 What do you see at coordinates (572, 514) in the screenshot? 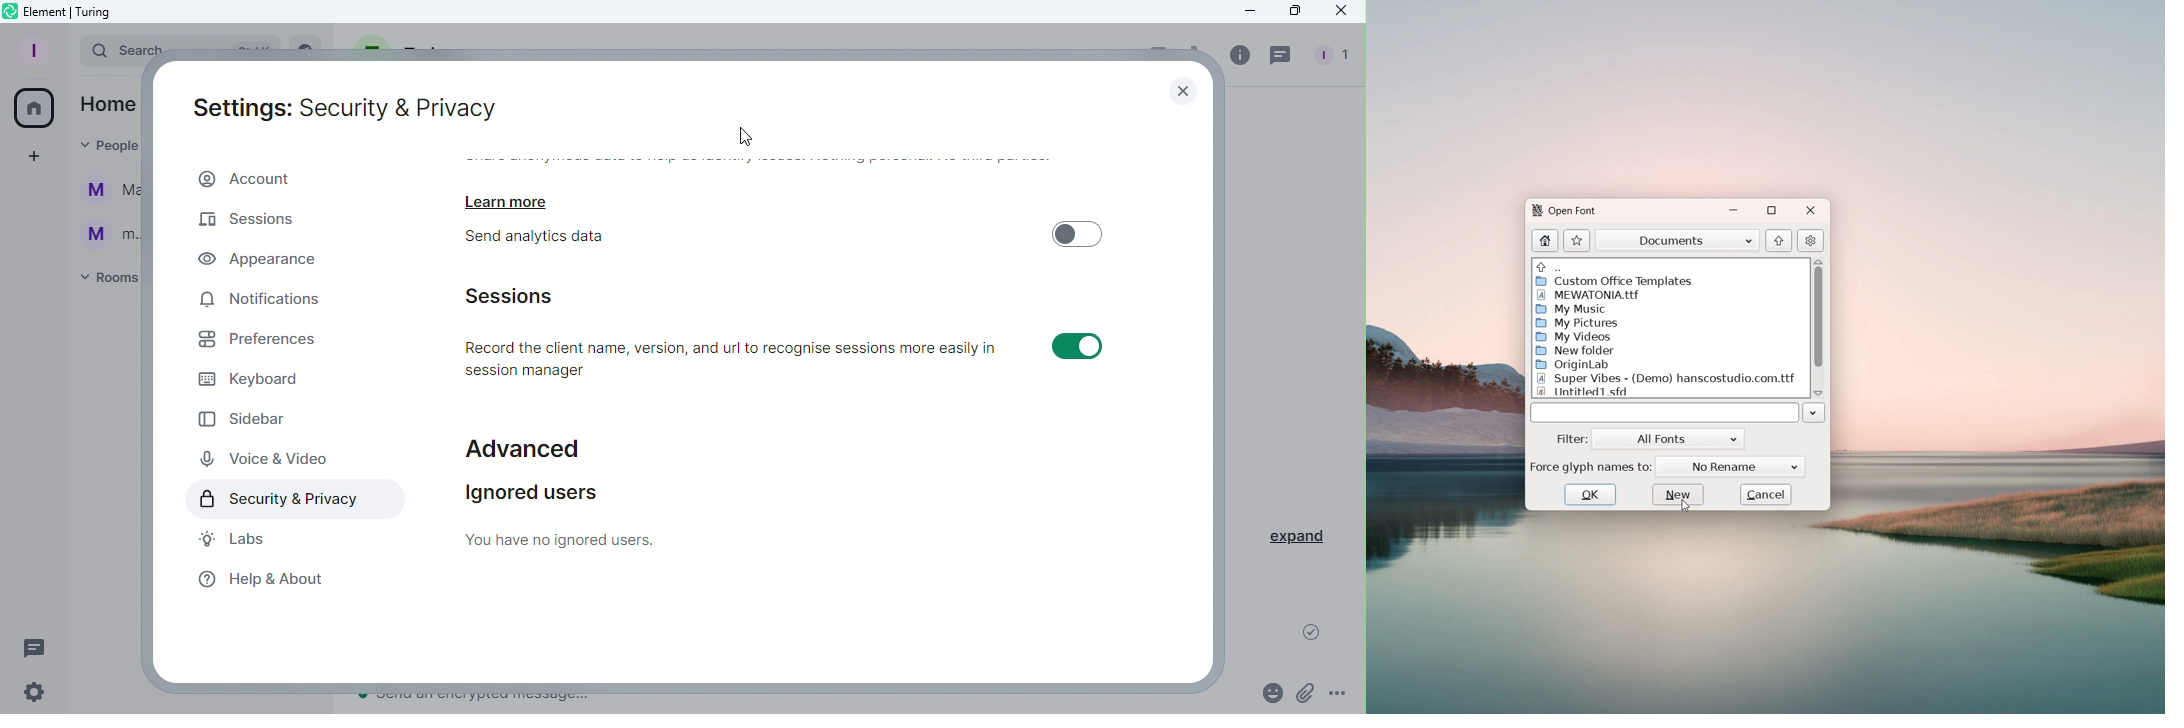
I see `Ignored users` at bounding box center [572, 514].